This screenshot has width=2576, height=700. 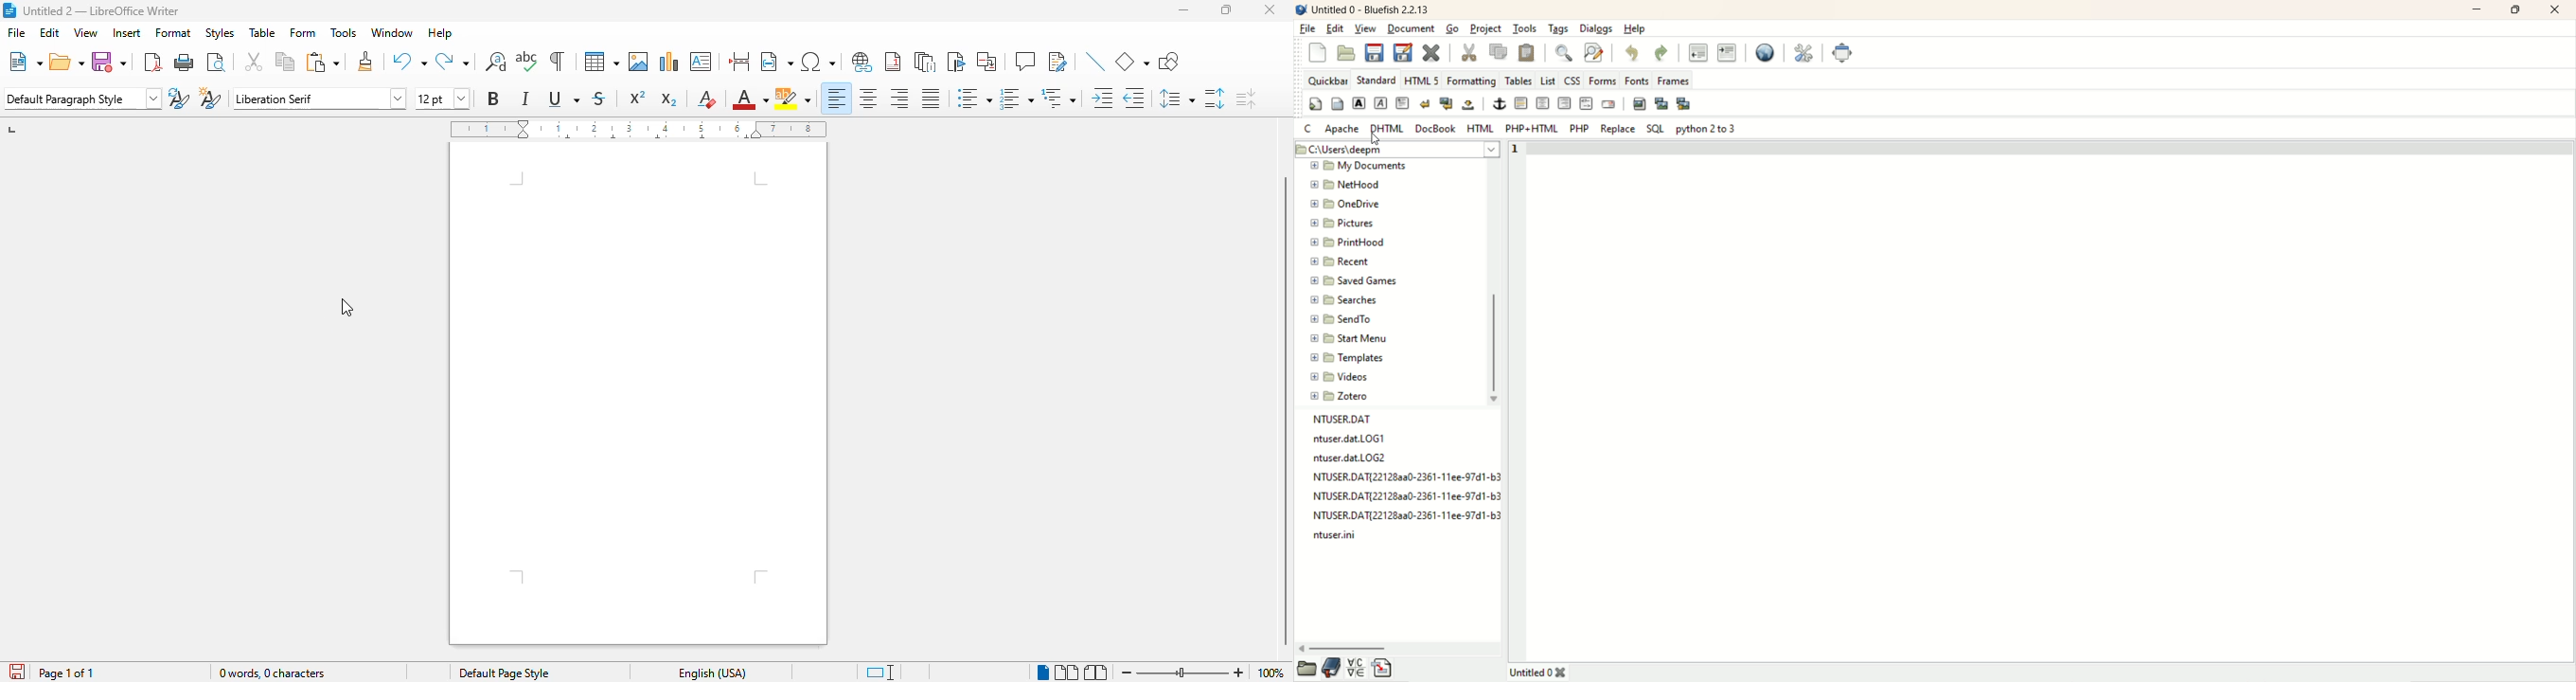 What do you see at coordinates (1348, 203) in the screenshot?
I see `onedrive` at bounding box center [1348, 203].